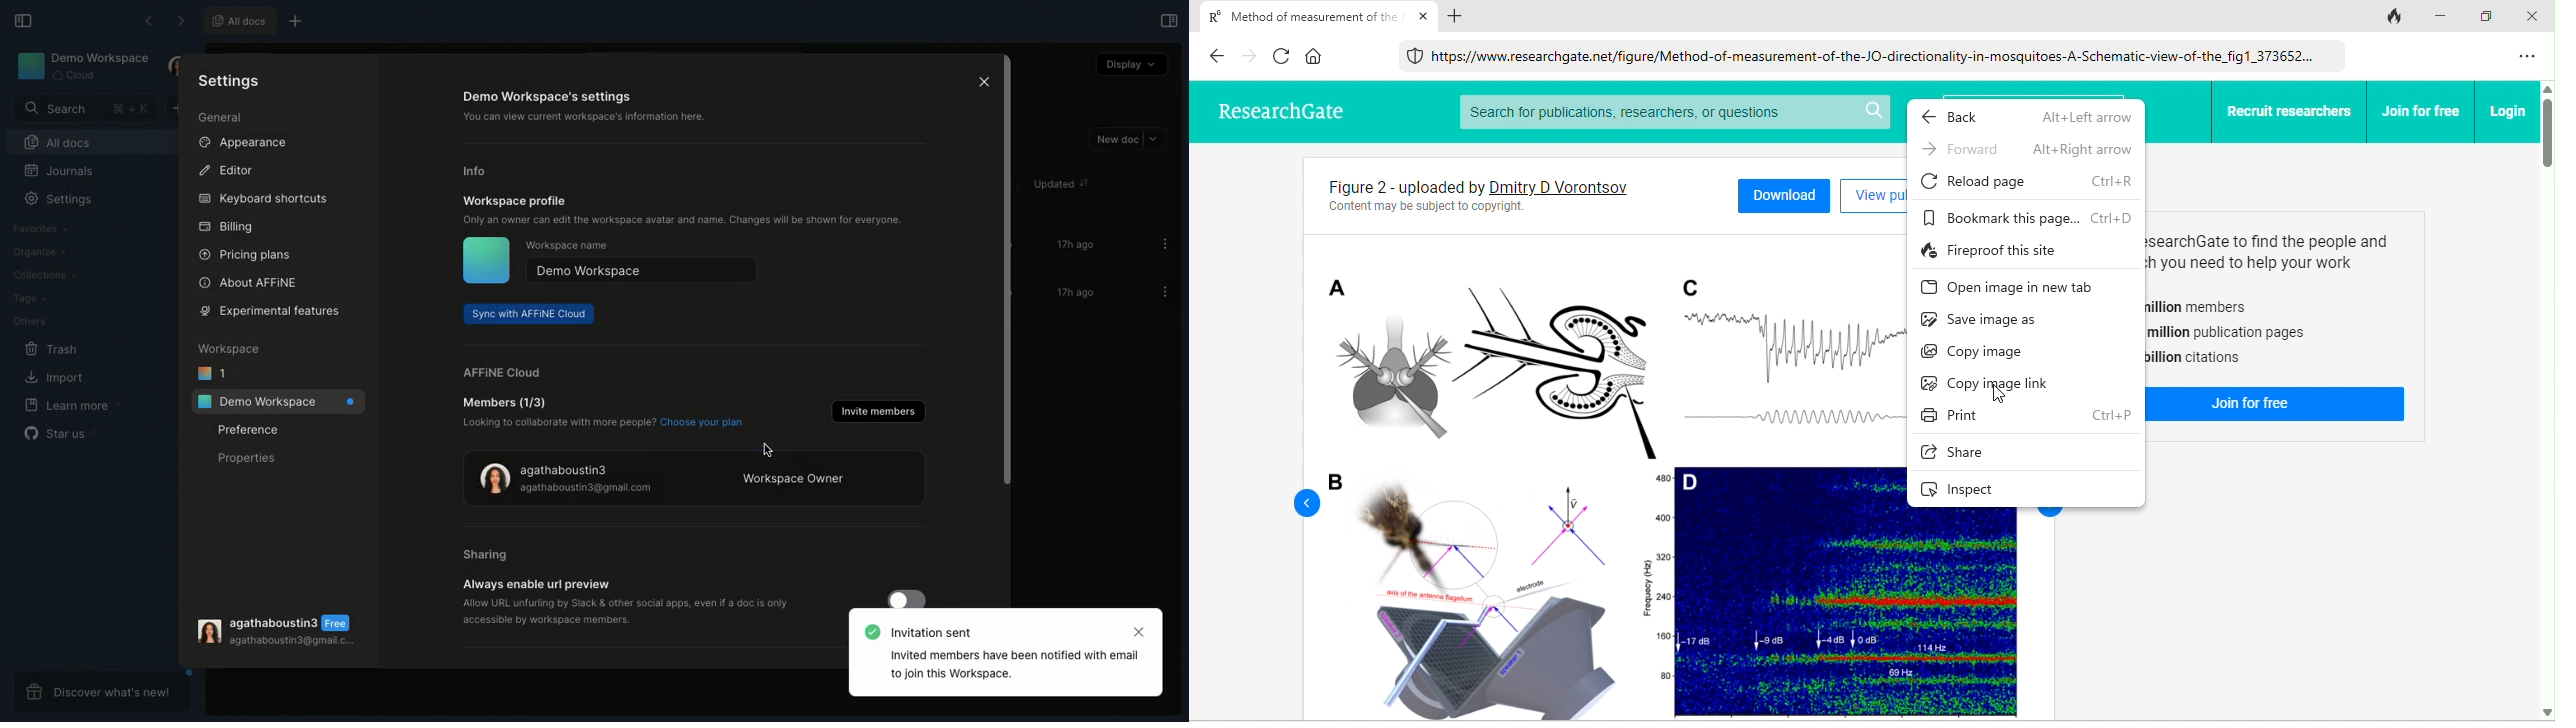  I want to click on Close icon, so click(981, 80).